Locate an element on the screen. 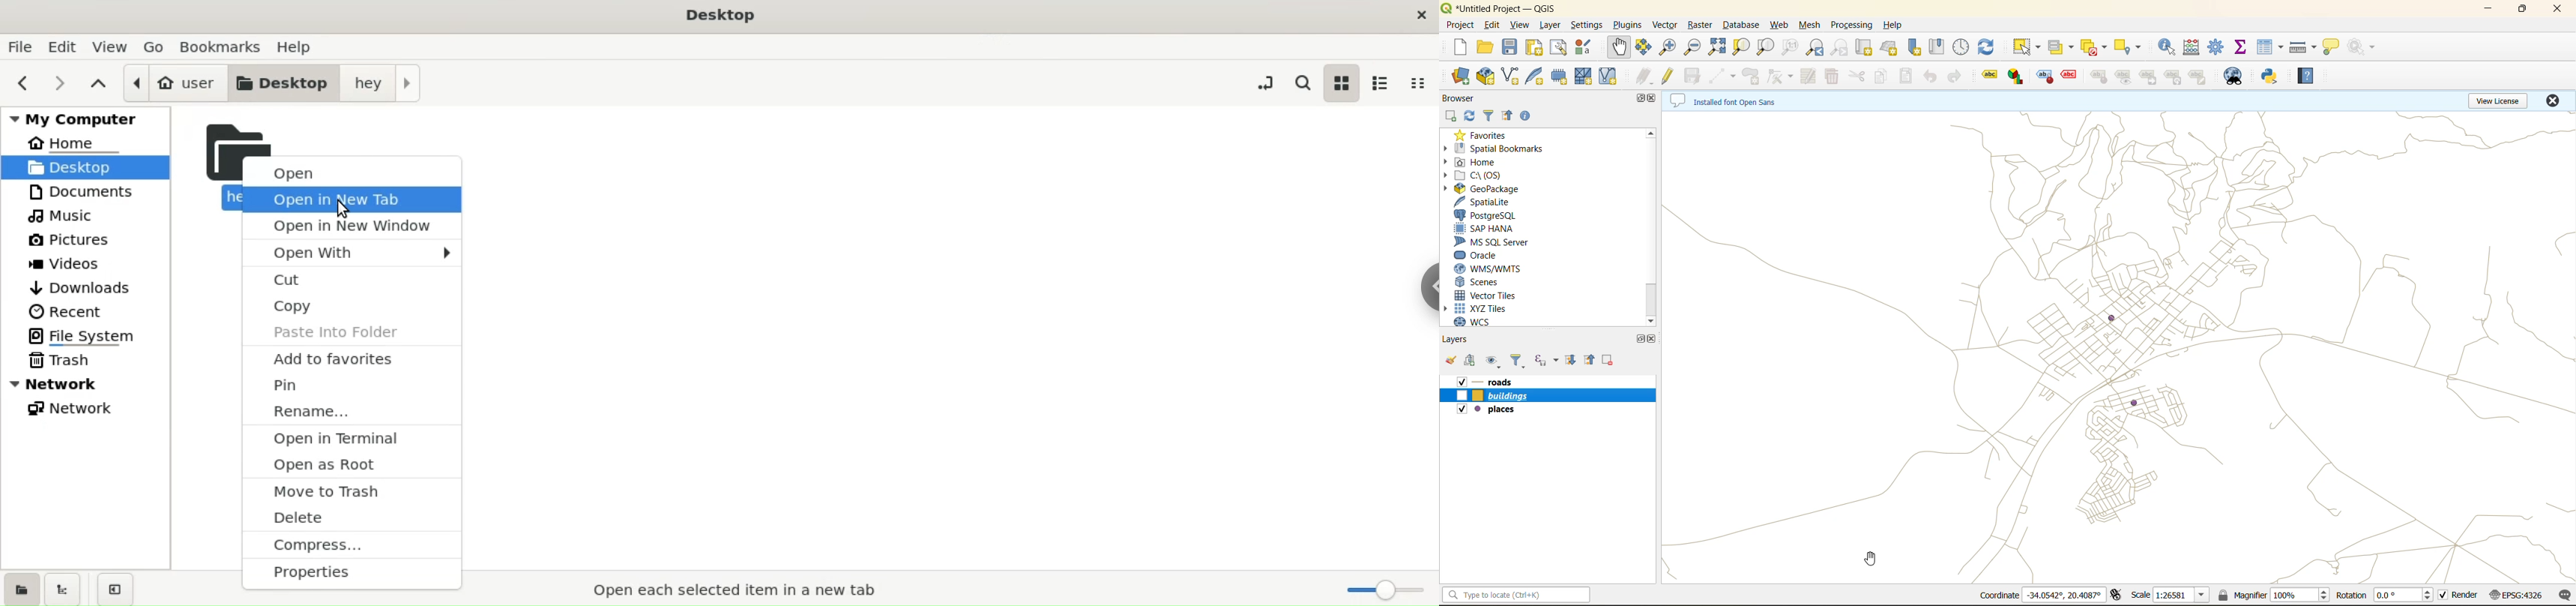  new shapefile is located at coordinates (1512, 74).